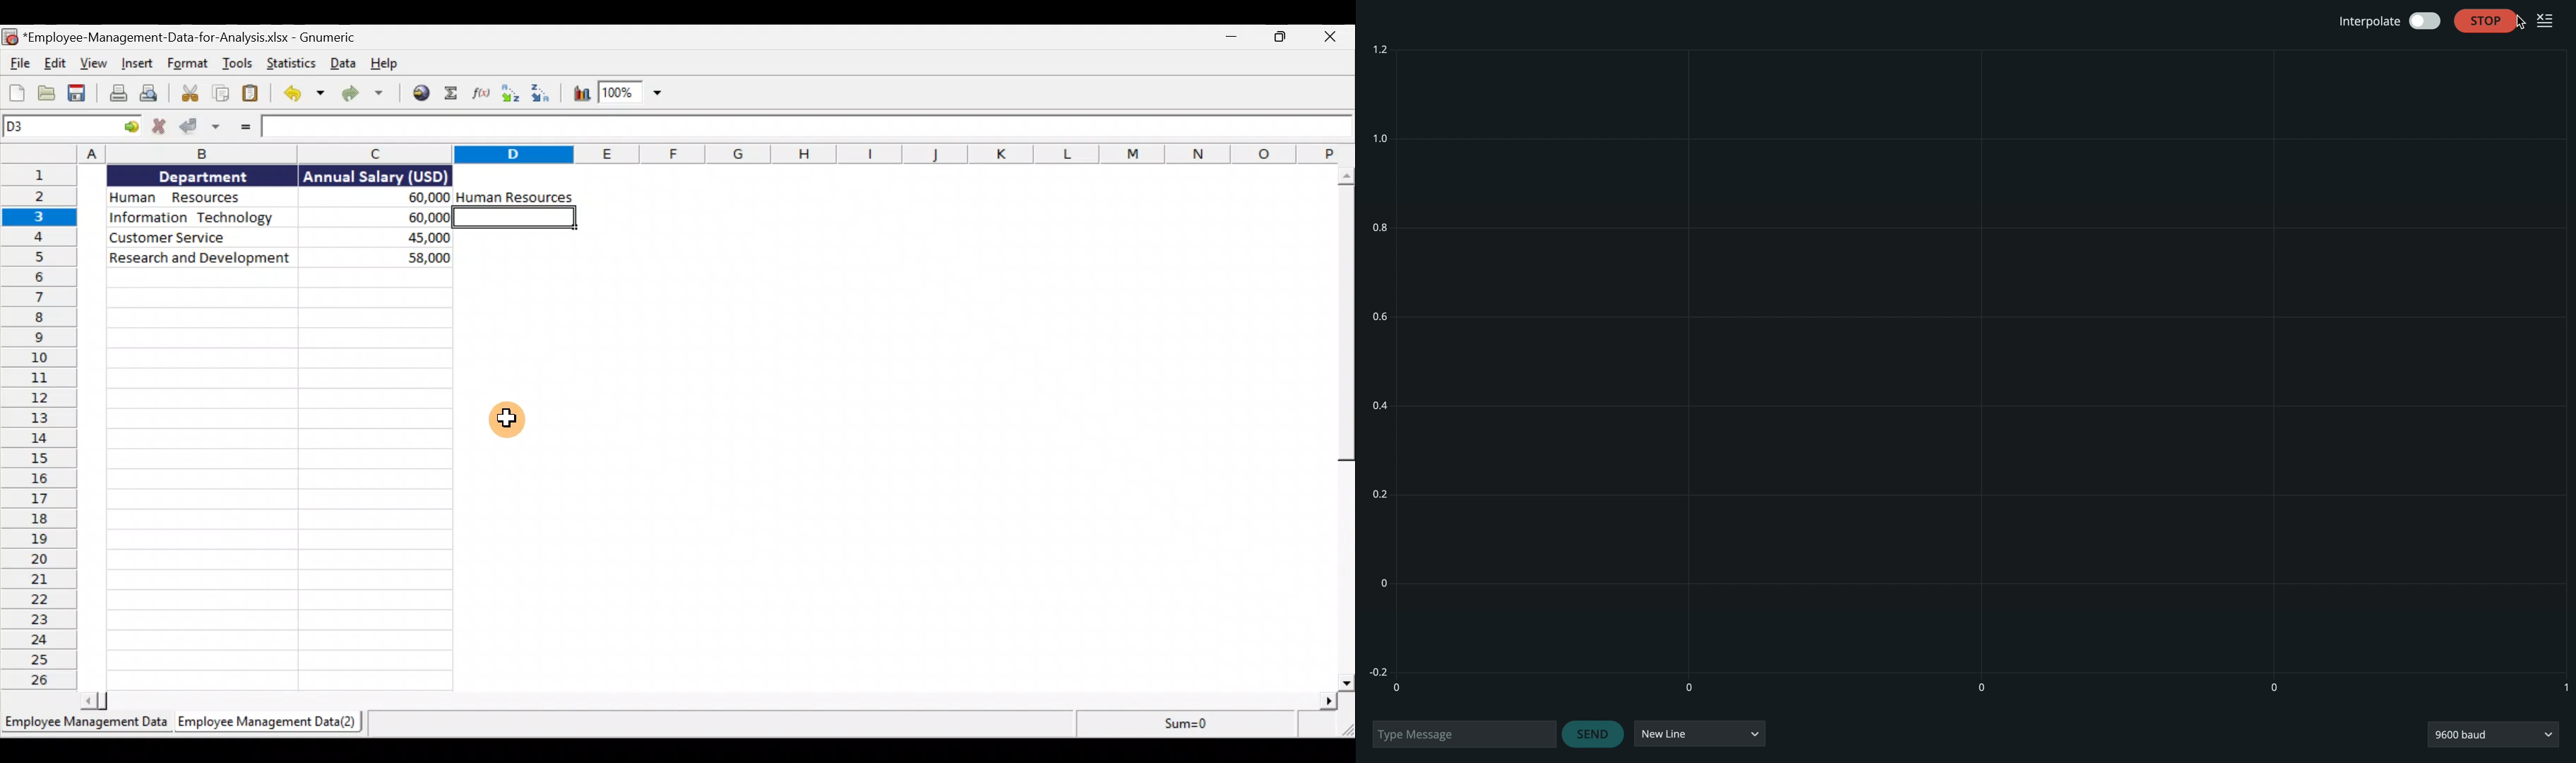  What do you see at coordinates (383, 64) in the screenshot?
I see `Help` at bounding box center [383, 64].